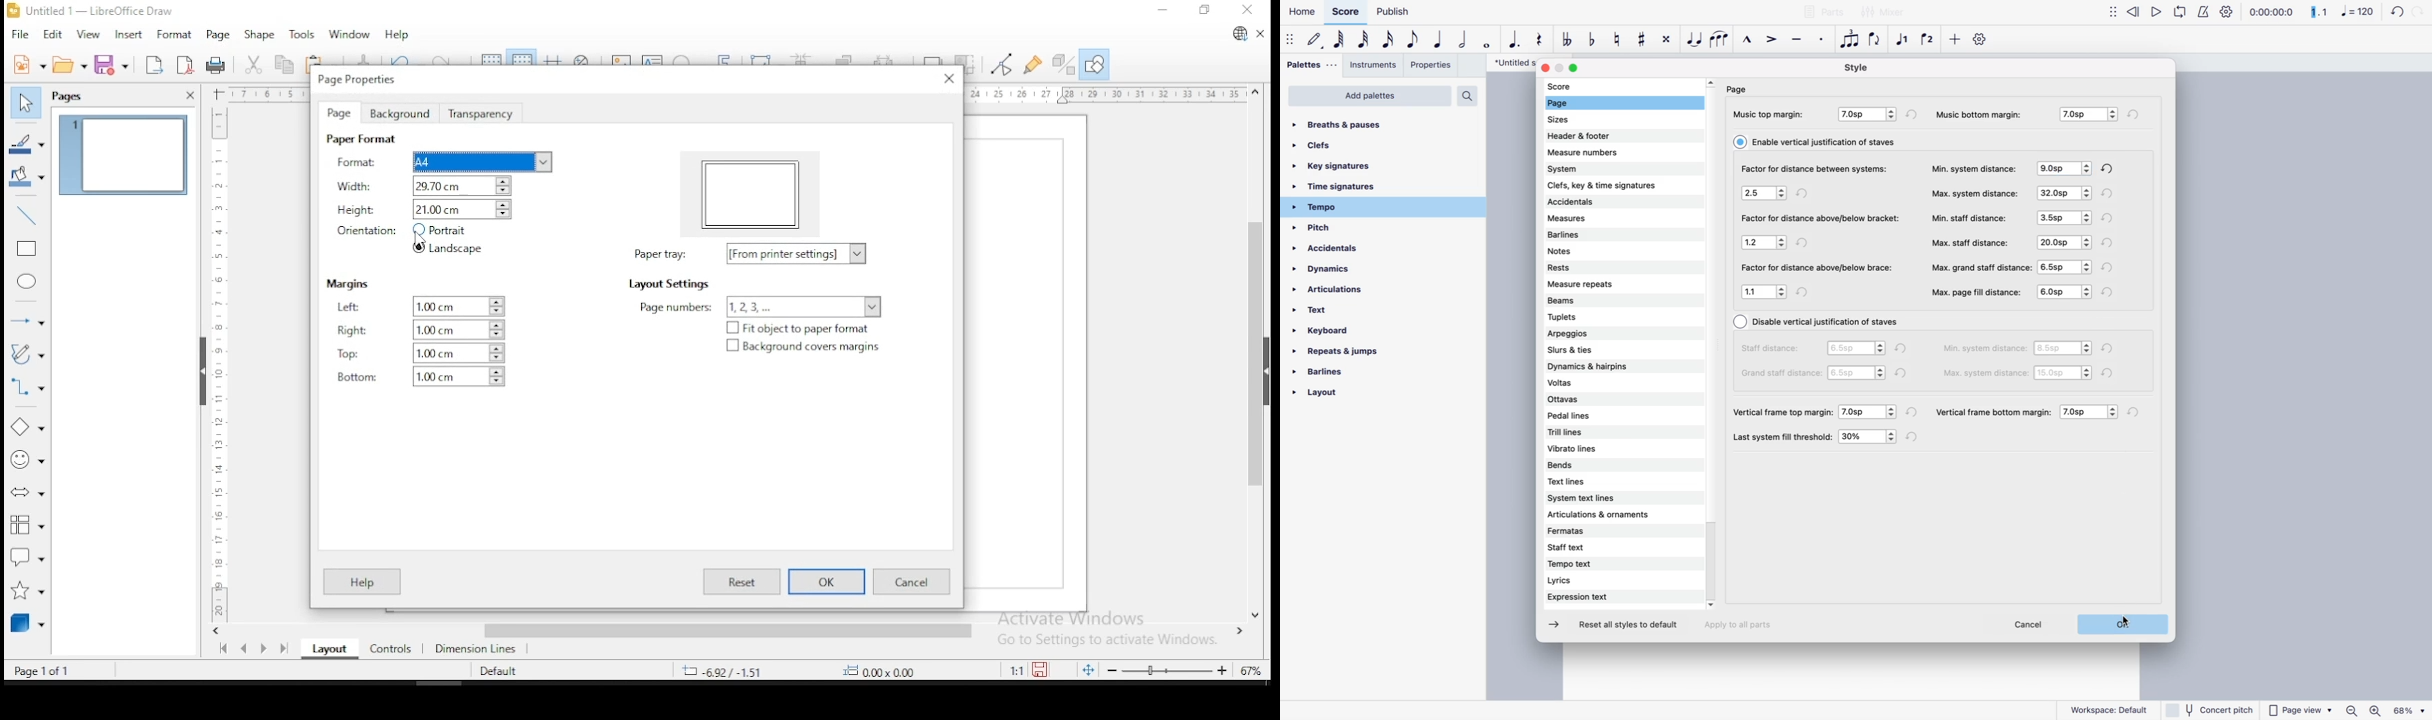 The width and height of the screenshot is (2436, 728). I want to click on tuplets, so click(1593, 315).